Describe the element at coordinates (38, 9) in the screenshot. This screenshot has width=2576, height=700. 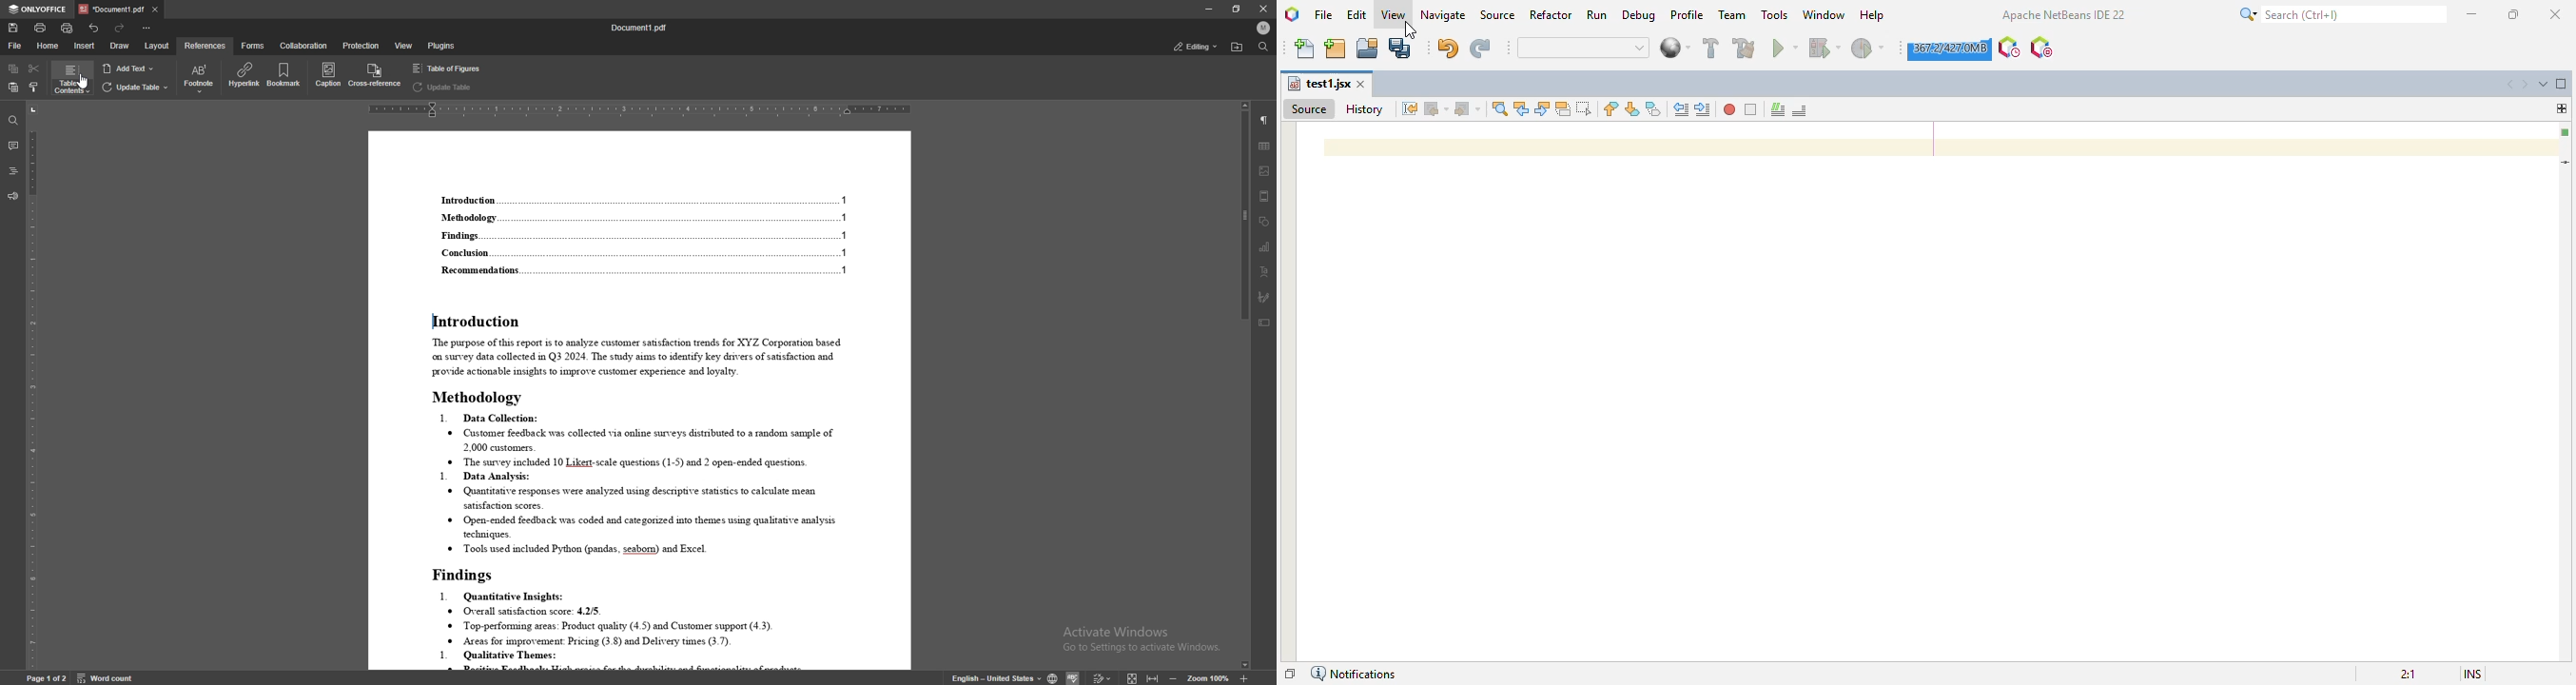
I see `onlyoffice` at that location.